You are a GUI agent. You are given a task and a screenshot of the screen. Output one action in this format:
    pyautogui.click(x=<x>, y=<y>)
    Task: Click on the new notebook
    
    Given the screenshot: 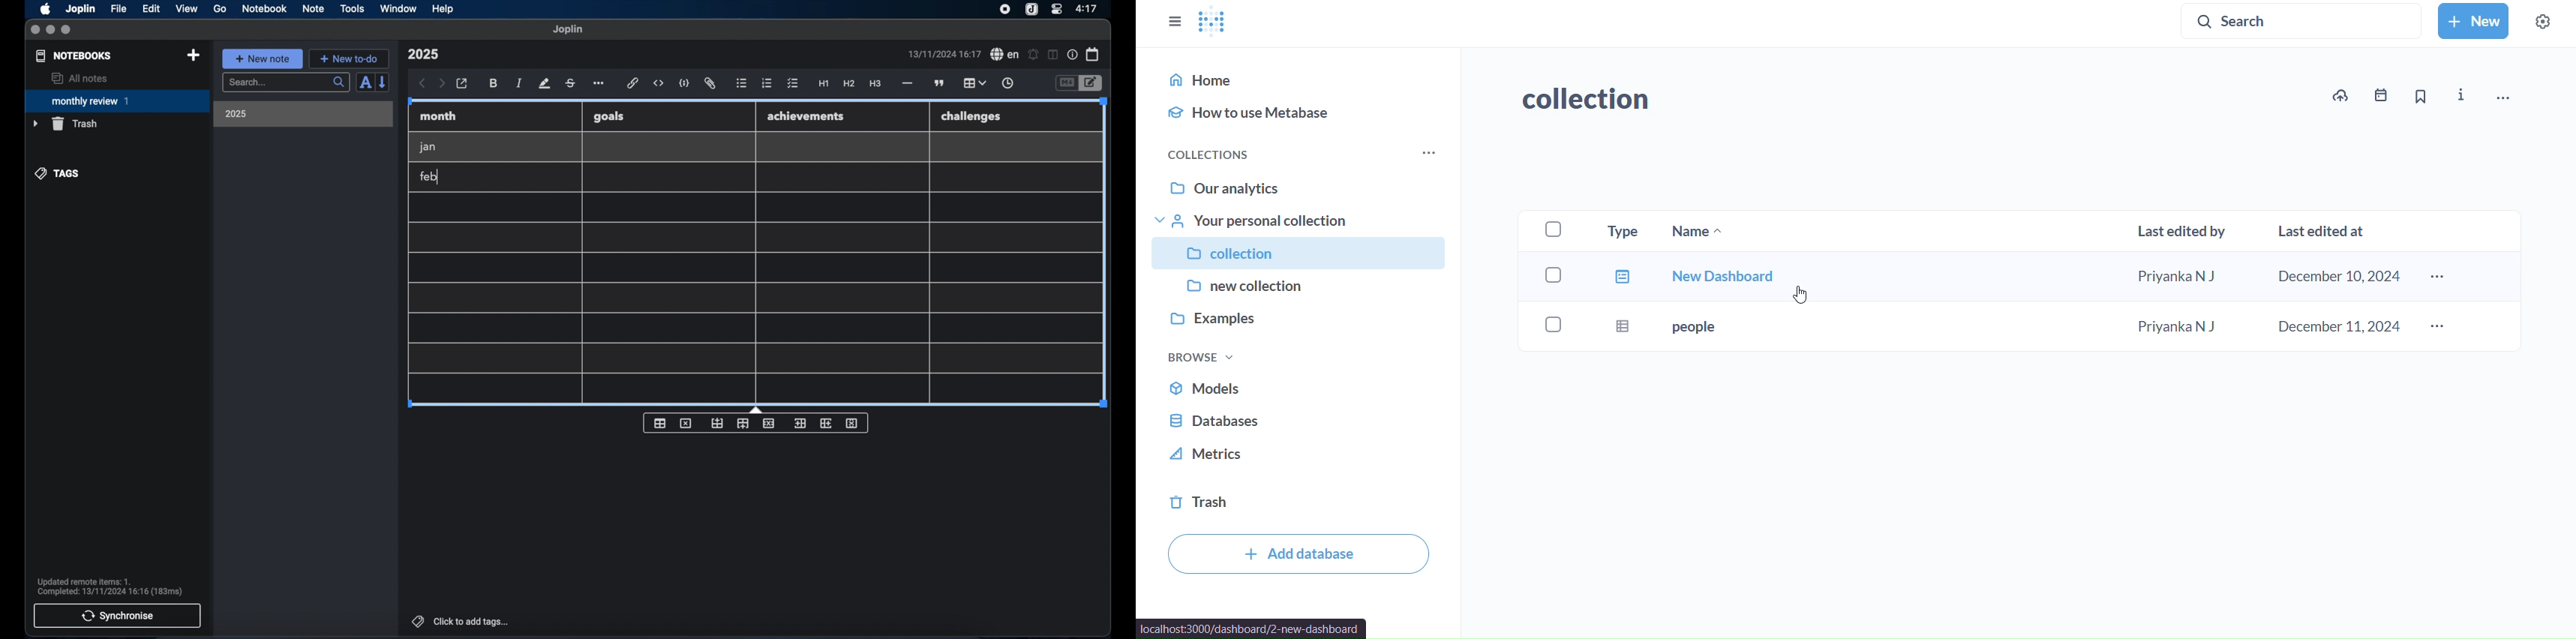 What is the action you would take?
    pyautogui.click(x=193, y=56)
    